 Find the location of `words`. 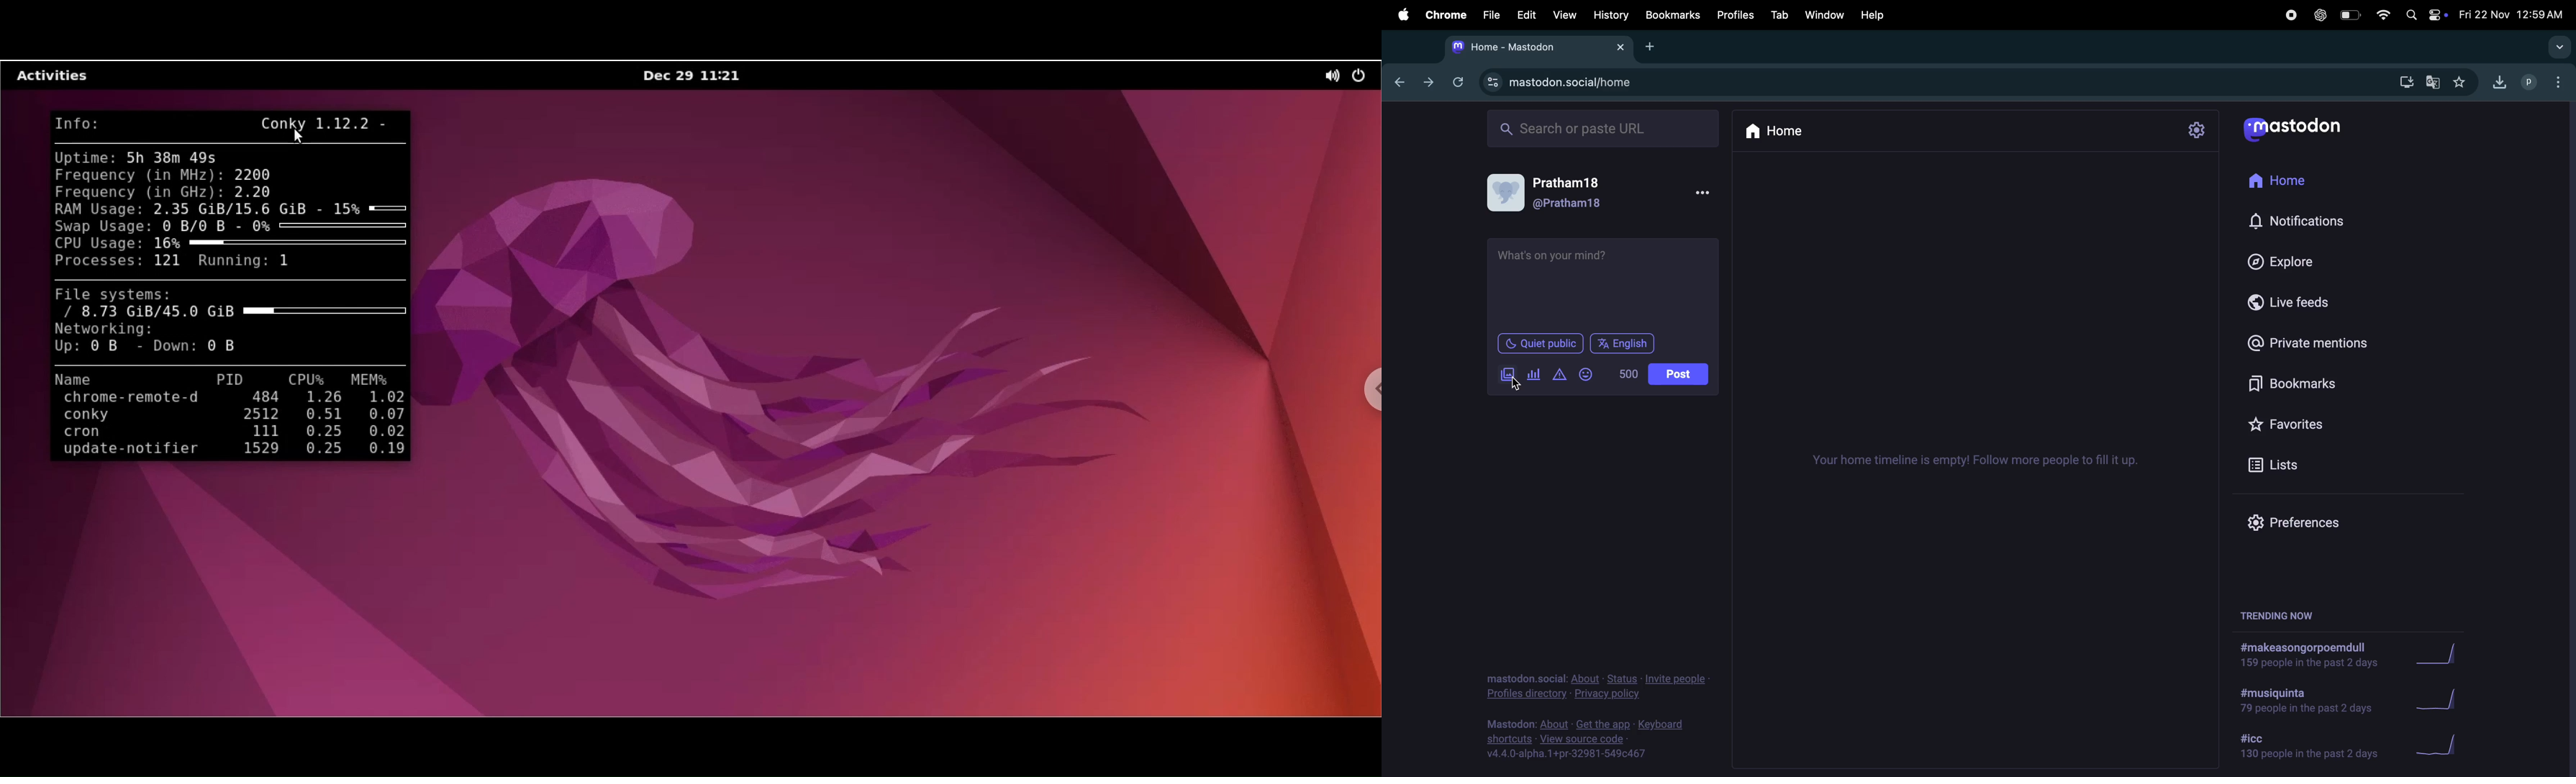

words is located at coordinates (1628, 373).